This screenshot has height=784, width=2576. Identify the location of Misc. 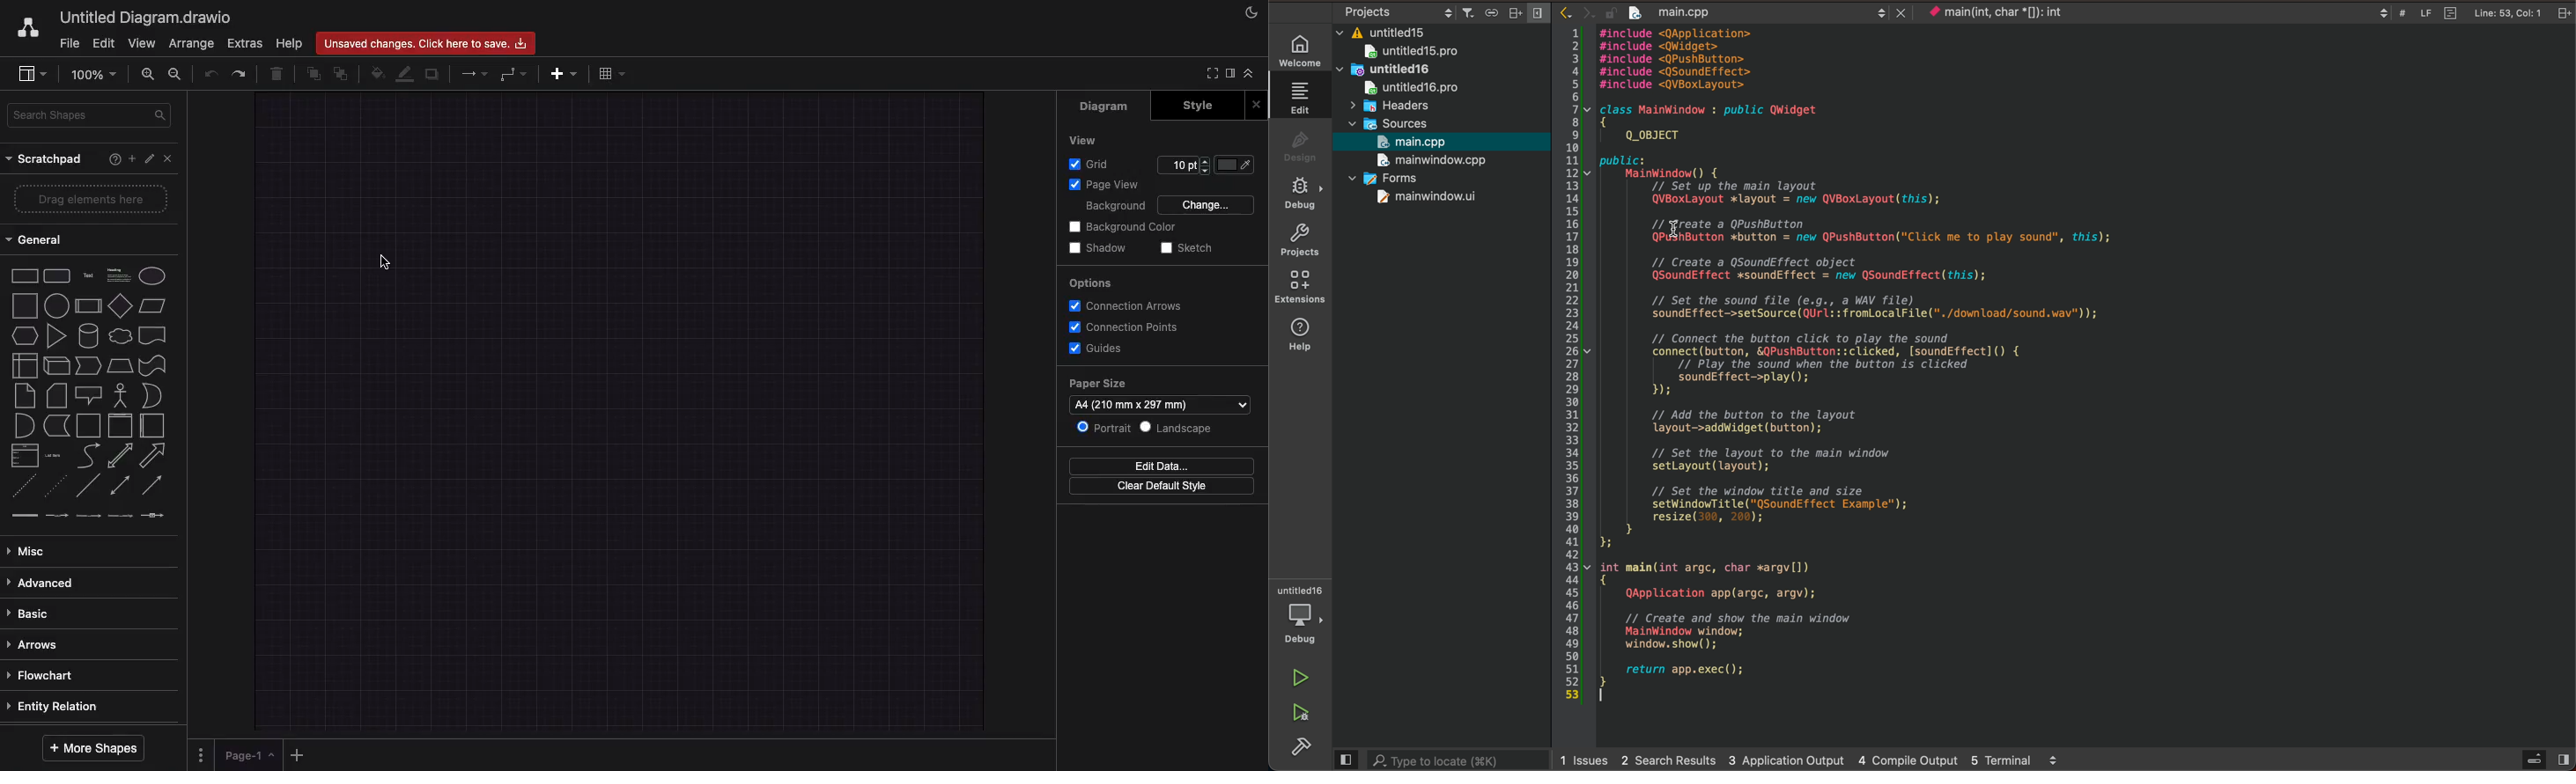
(33, 553).